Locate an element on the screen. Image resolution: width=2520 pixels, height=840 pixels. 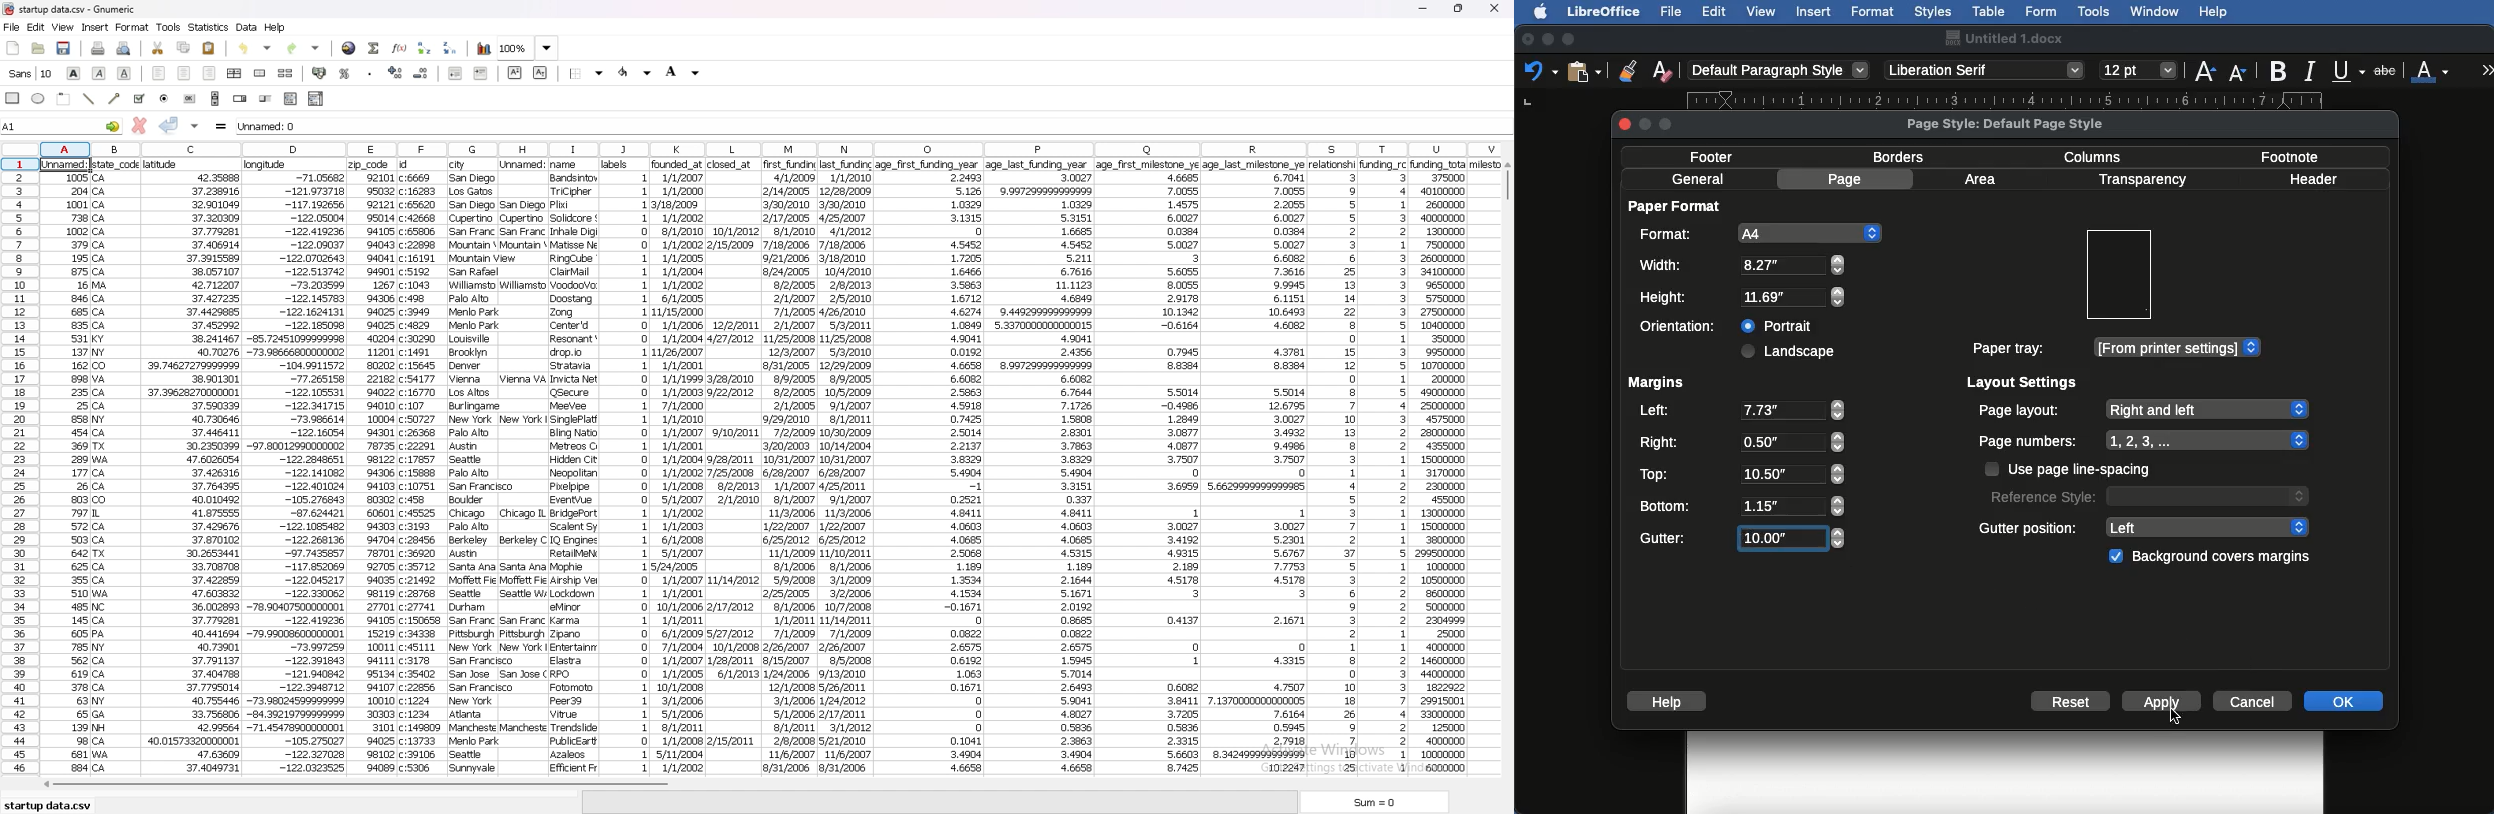
Footnote is located at coordinates (2288, 156).